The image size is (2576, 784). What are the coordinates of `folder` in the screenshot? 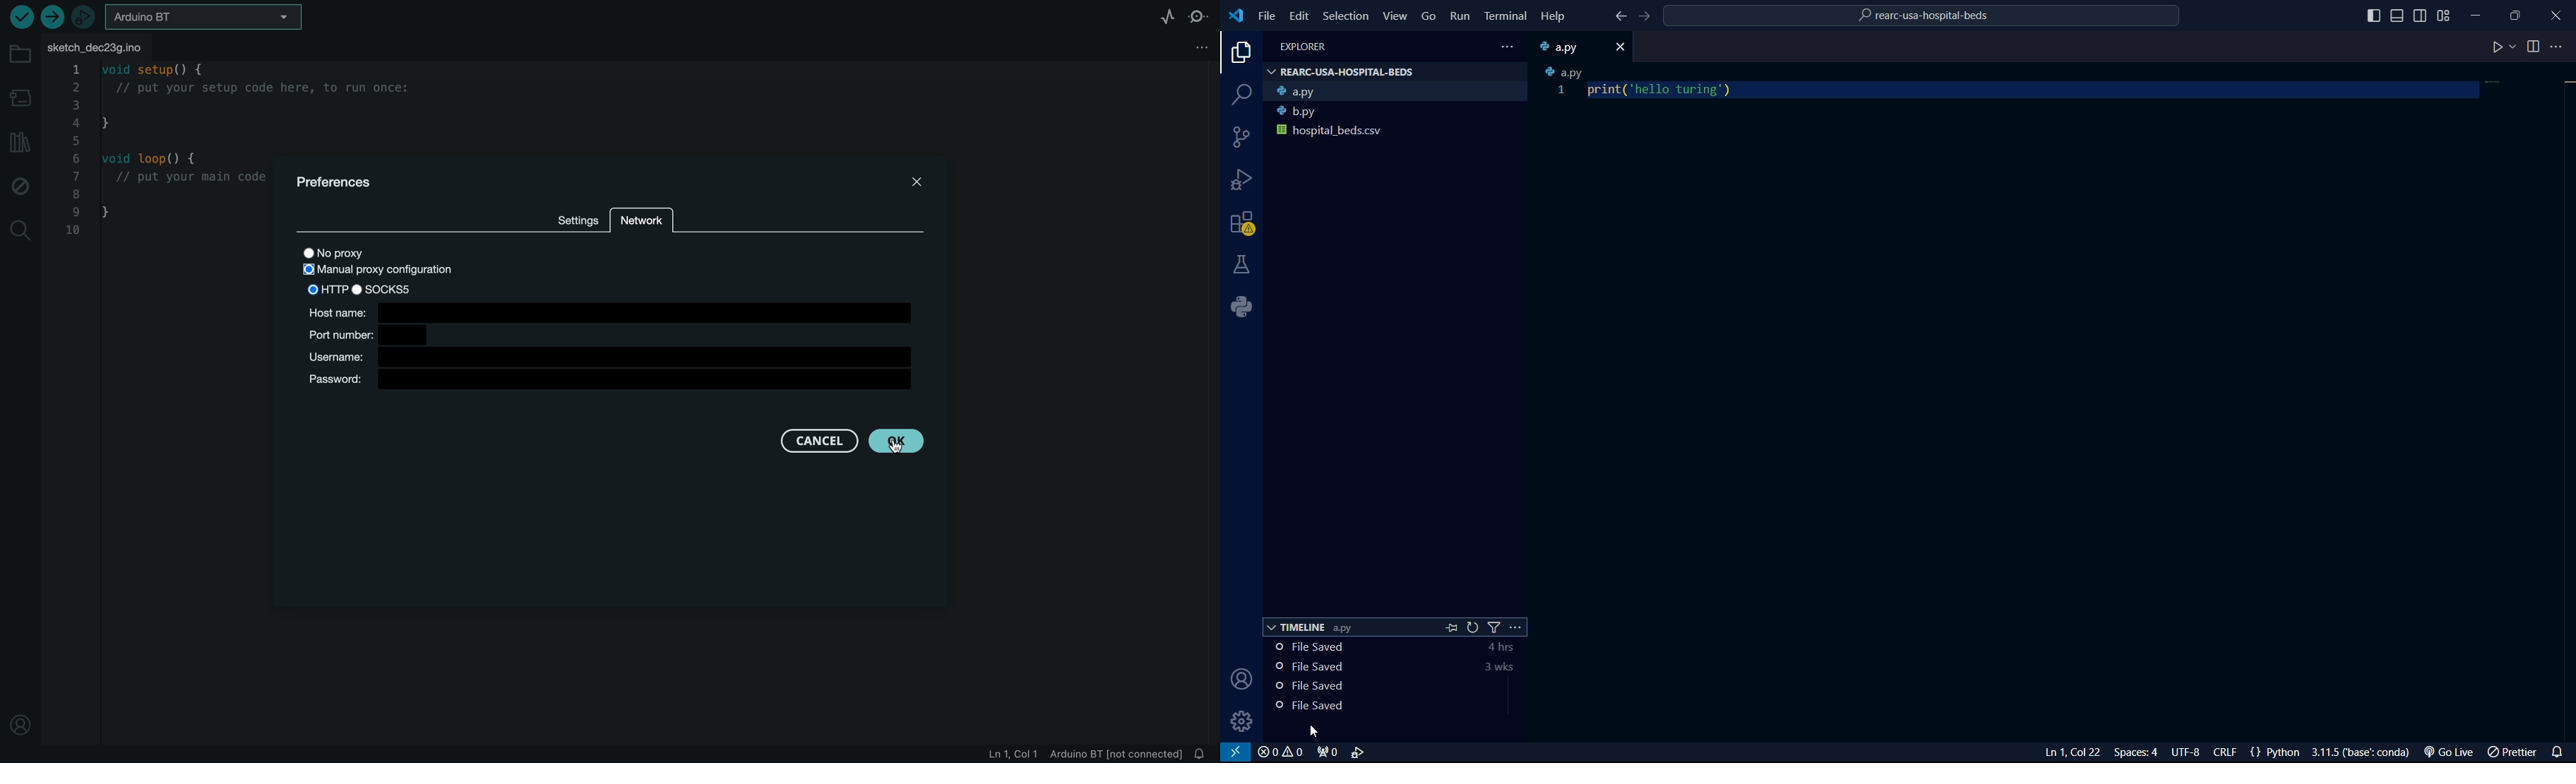 It's located at (20, 53).